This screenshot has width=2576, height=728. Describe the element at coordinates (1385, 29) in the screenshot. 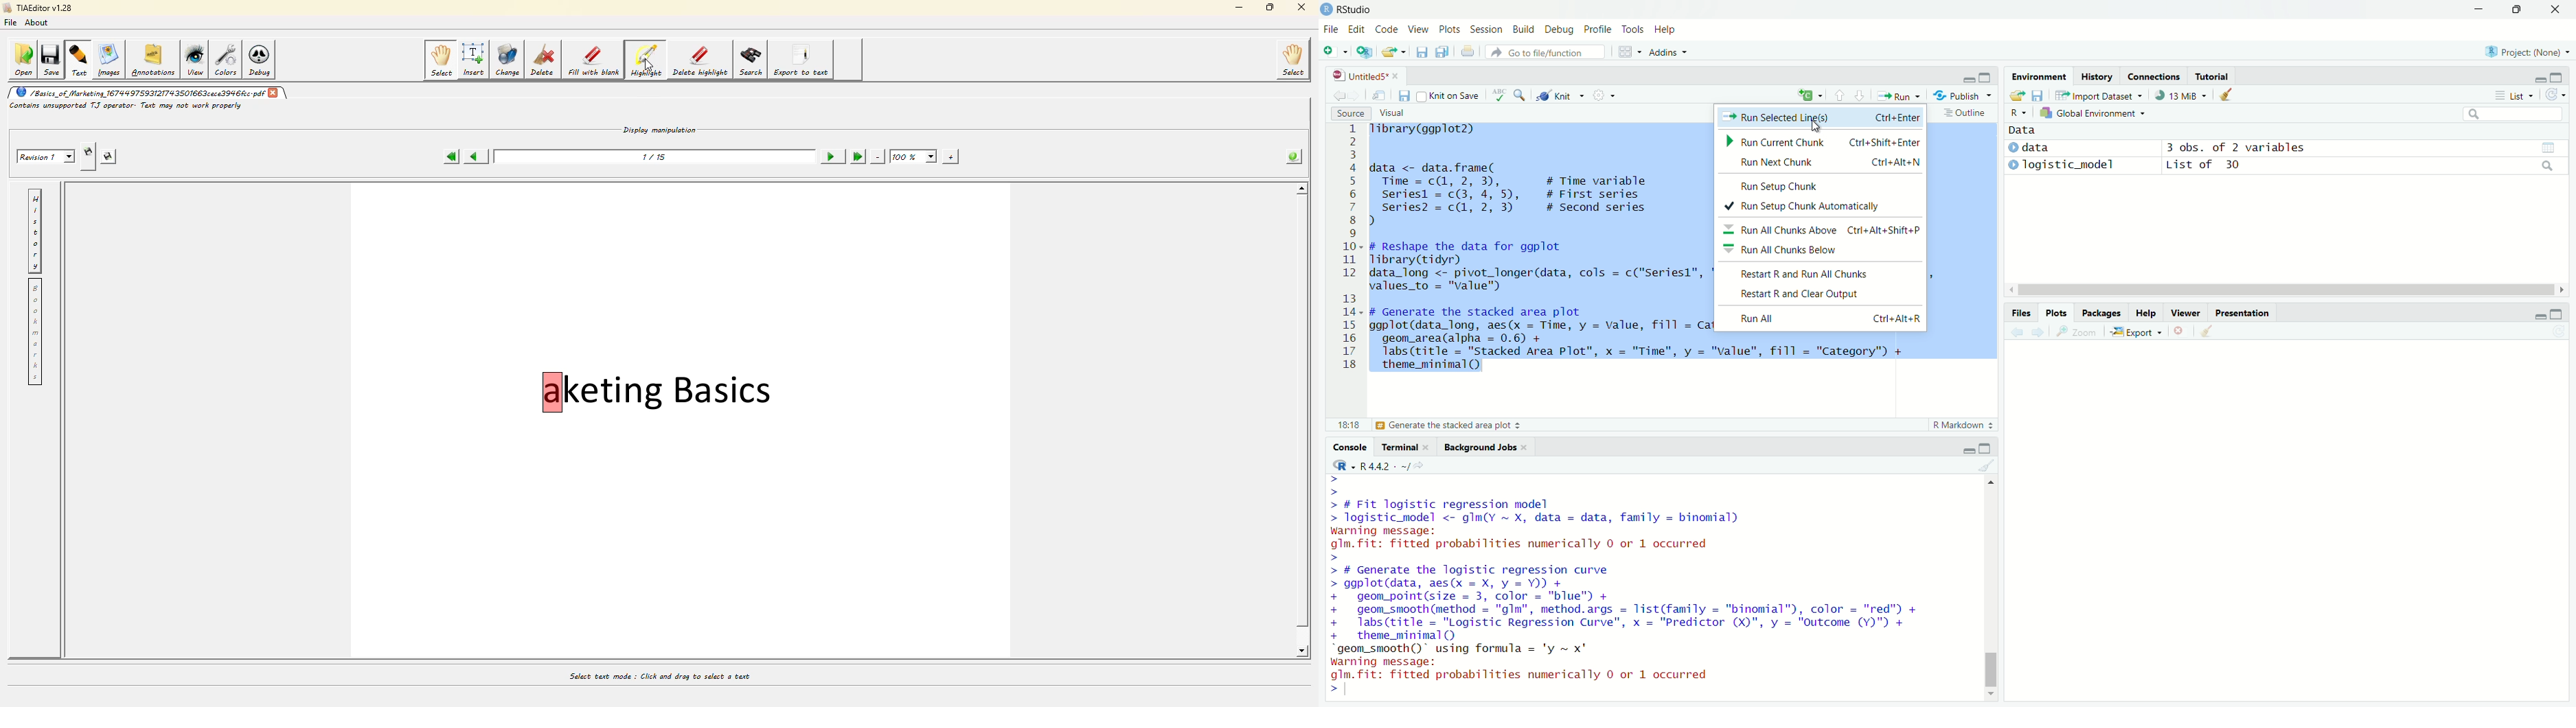

I see `Code` at that location.